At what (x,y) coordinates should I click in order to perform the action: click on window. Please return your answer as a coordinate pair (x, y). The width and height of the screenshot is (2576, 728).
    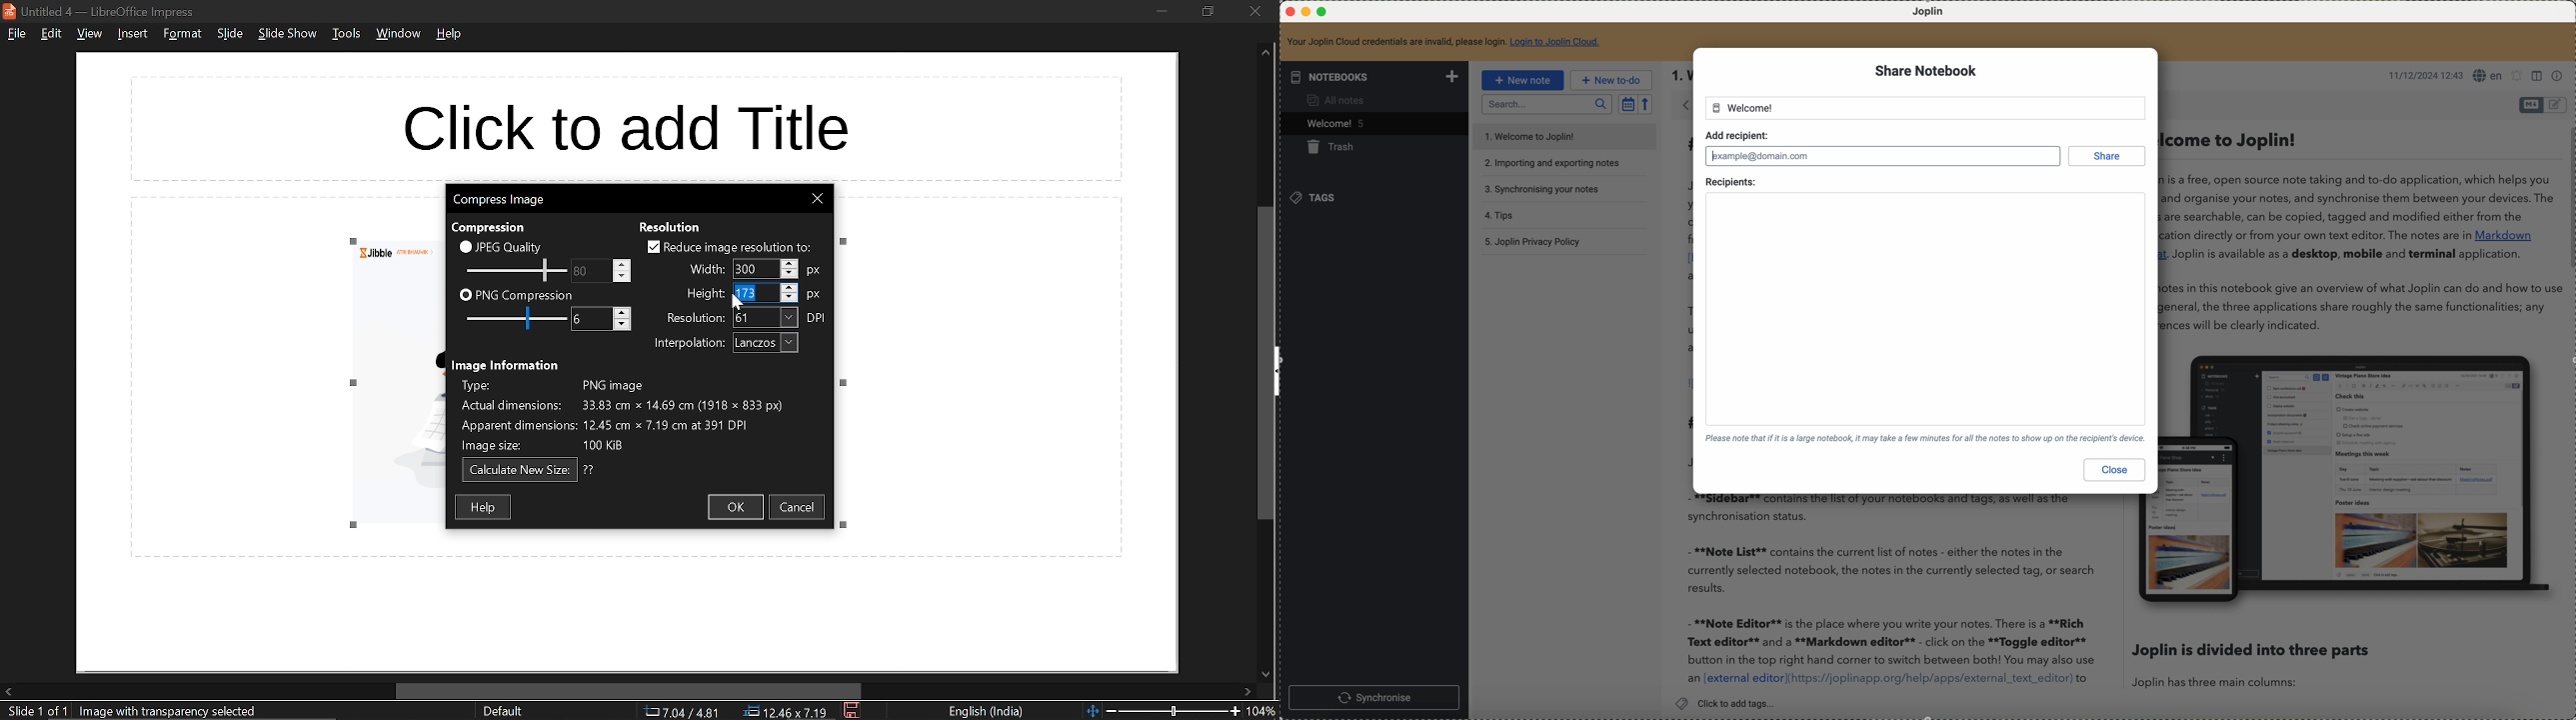
    Looking at the image, I should click on (397, 36).